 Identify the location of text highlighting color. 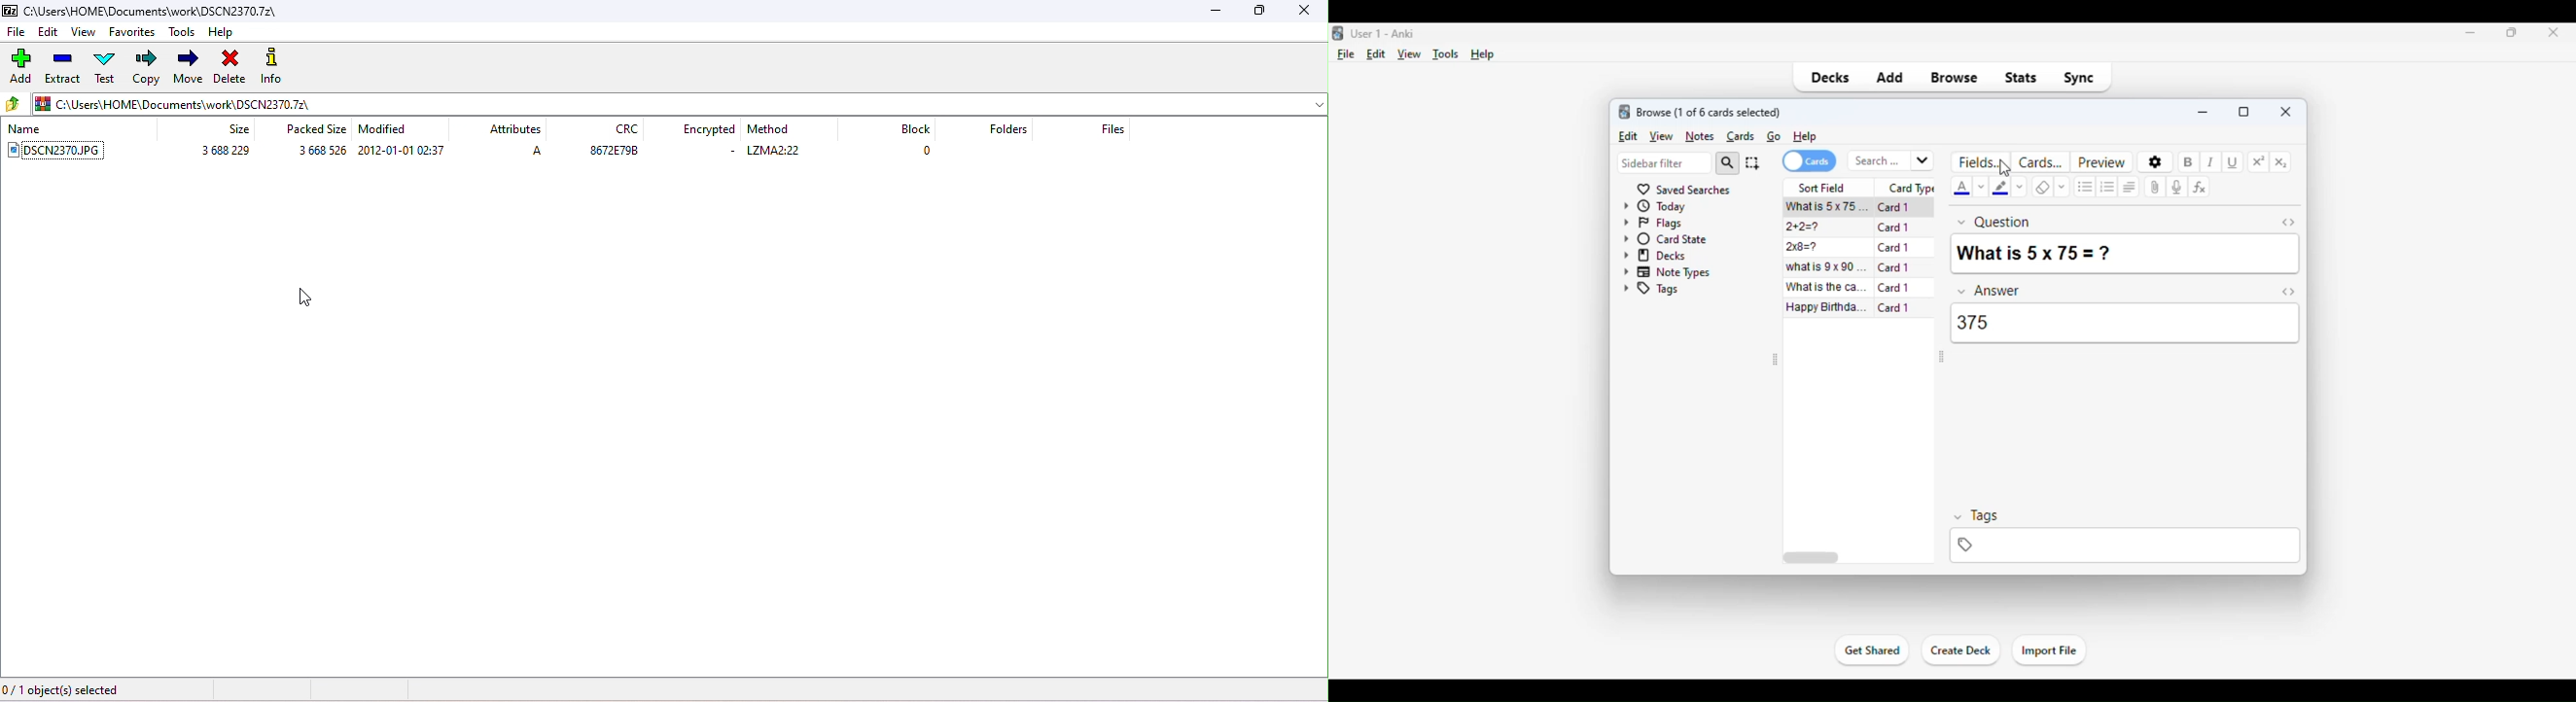
(2001, 187).